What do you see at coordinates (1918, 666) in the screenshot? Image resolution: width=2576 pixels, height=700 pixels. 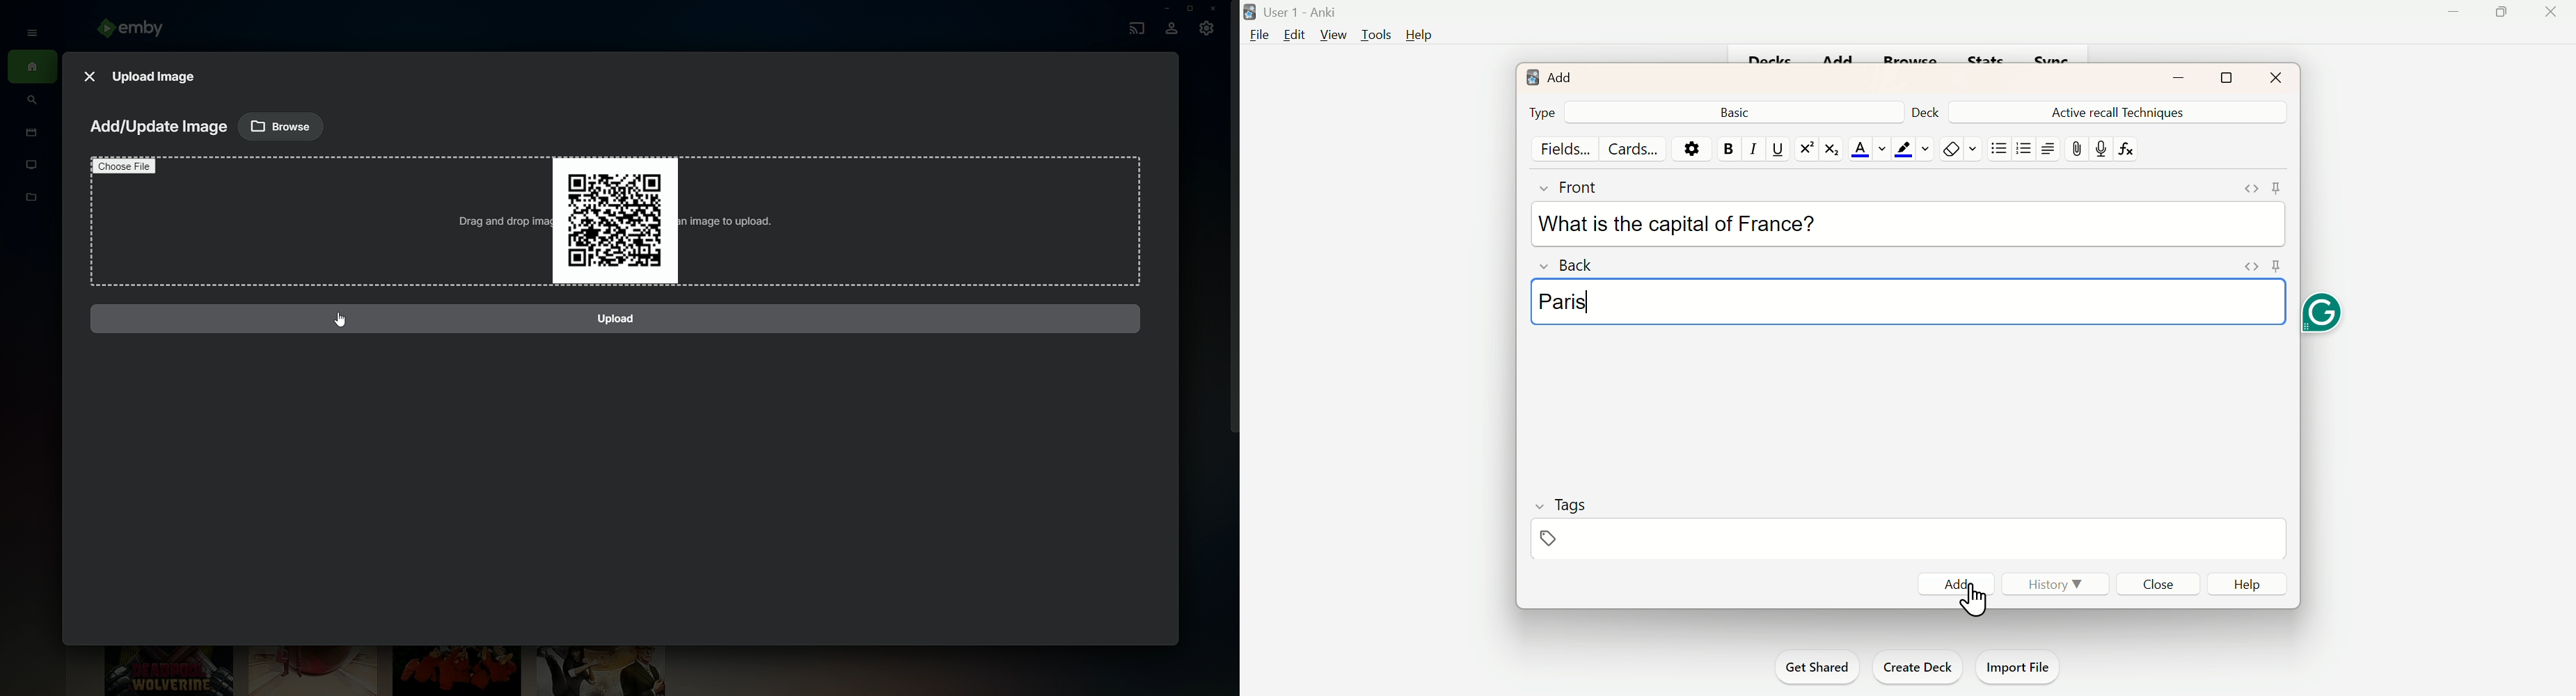 I see `Create Deck` at bounding box center [1918, 666].